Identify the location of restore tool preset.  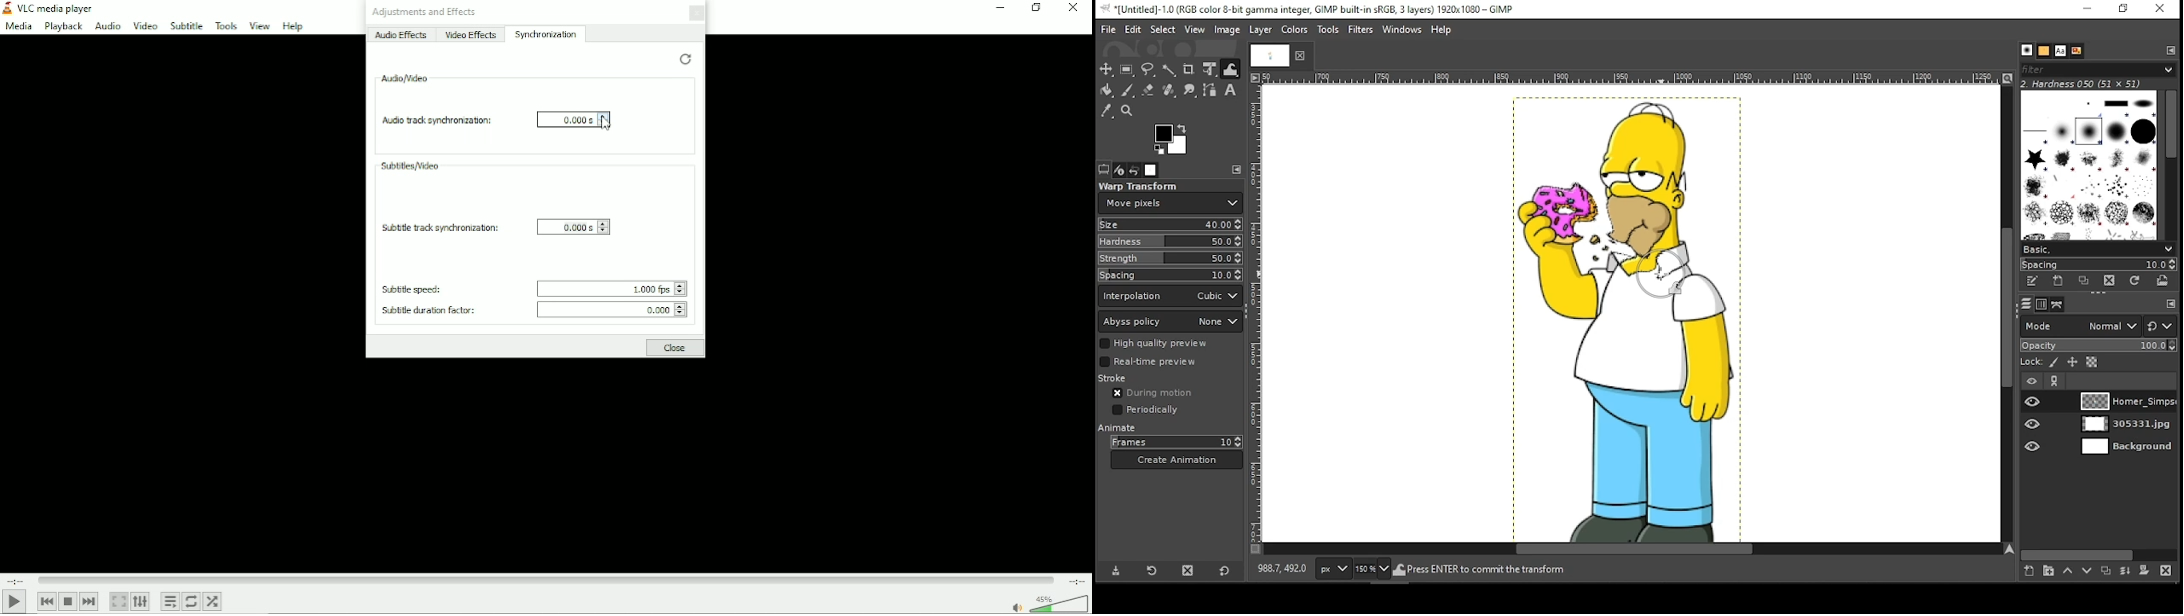
(1151, 570).